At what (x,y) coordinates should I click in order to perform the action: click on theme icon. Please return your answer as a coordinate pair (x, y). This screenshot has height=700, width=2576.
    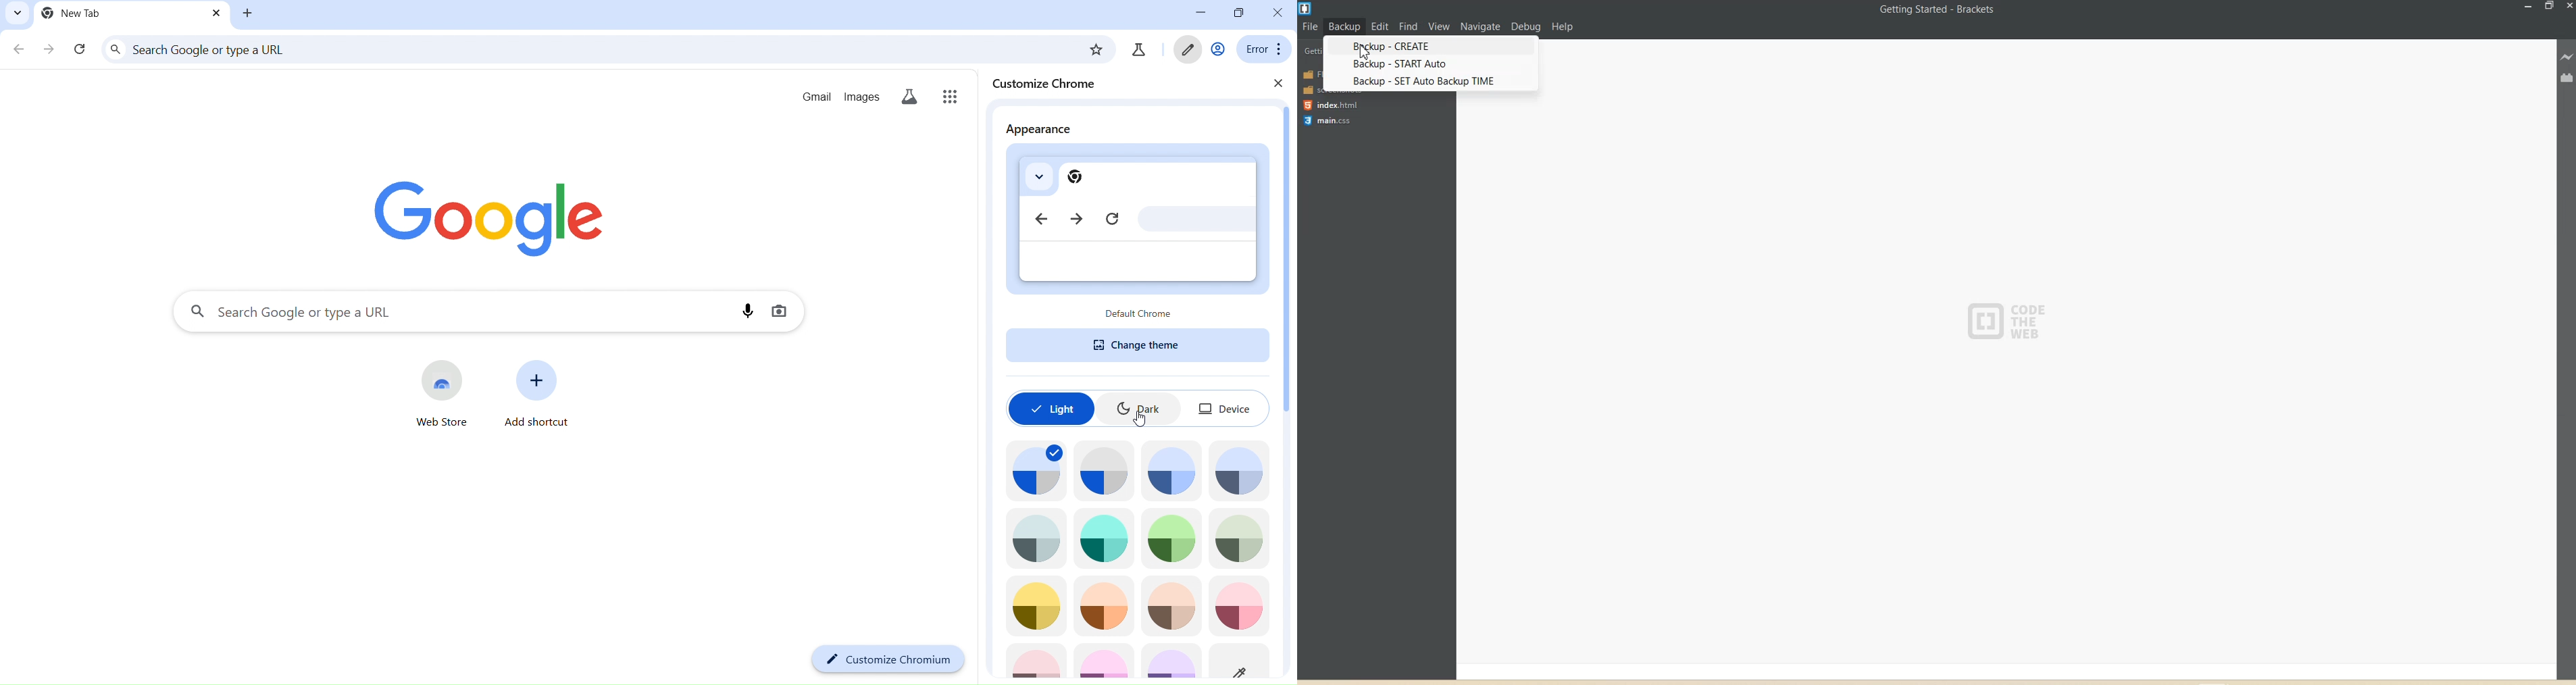
    Looking at the image, I should click on (1104, 537).